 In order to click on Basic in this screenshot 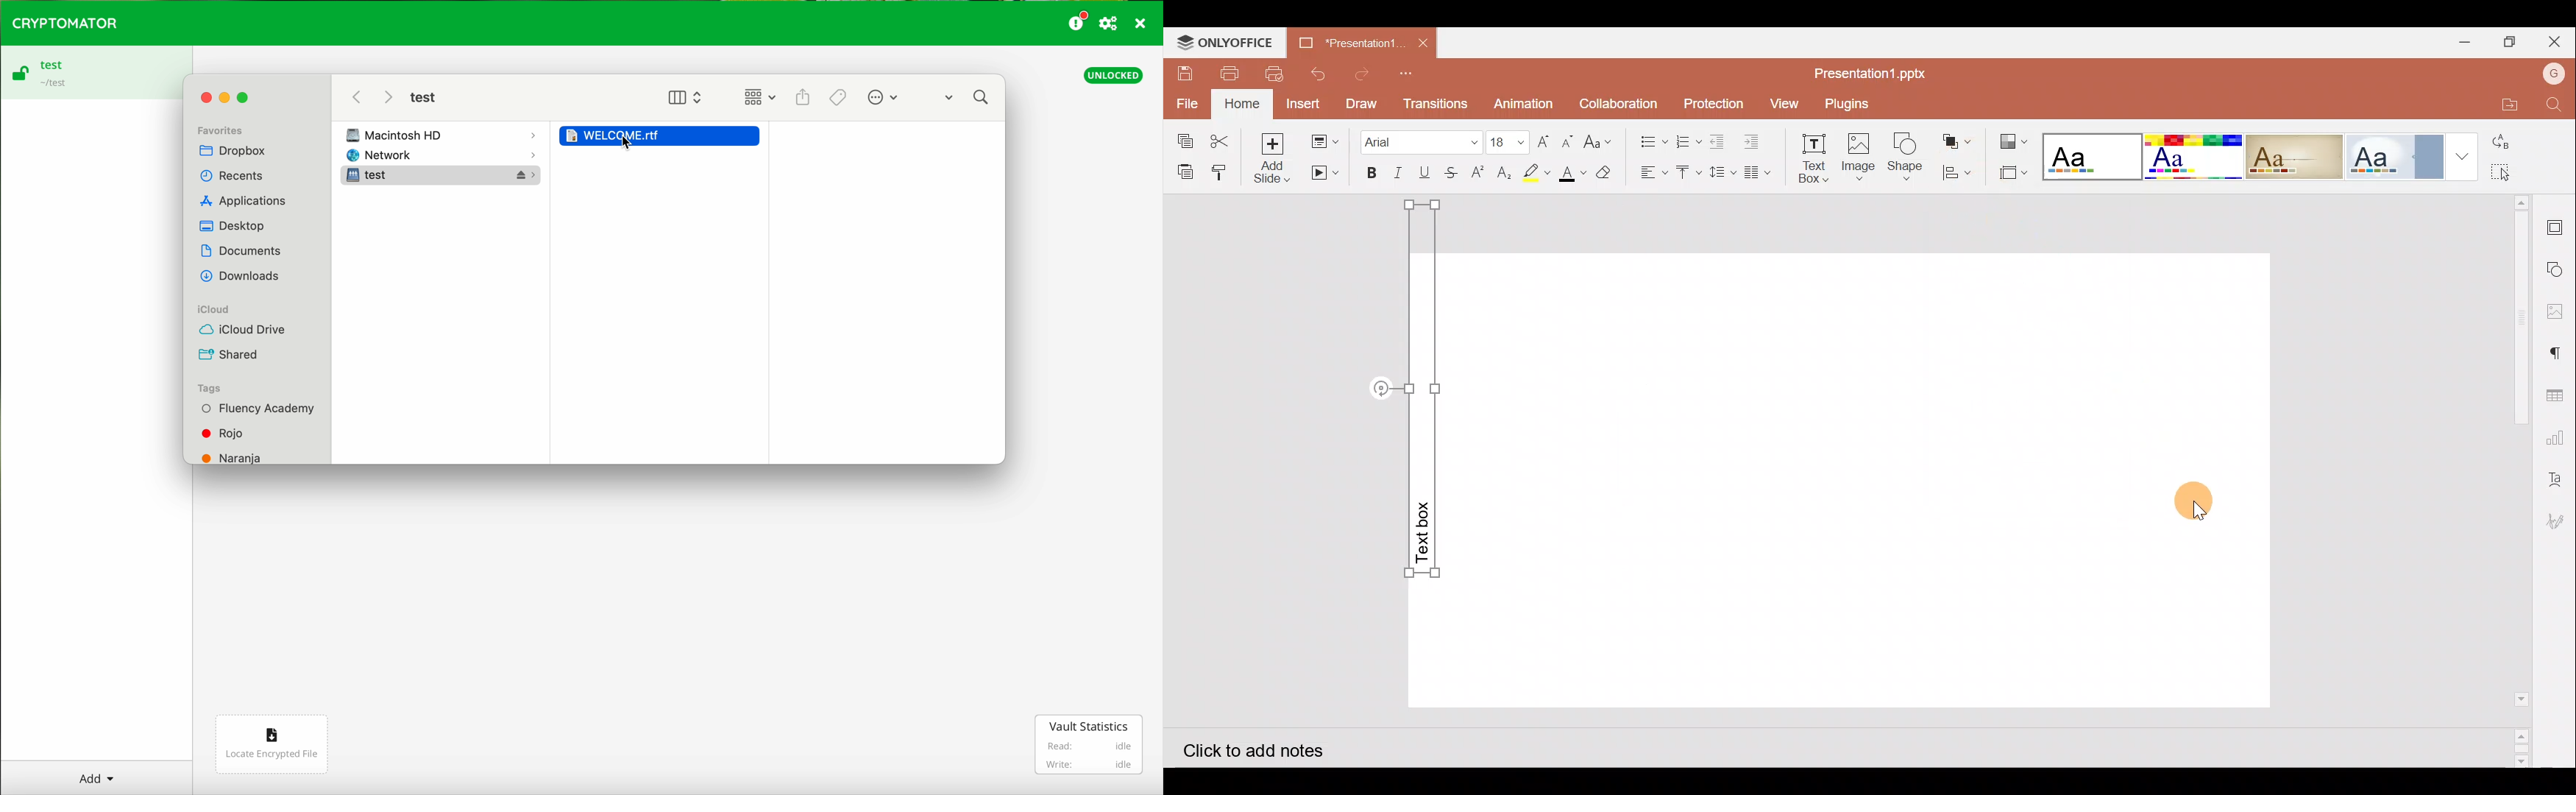, I will do `click(2189, 155)`.